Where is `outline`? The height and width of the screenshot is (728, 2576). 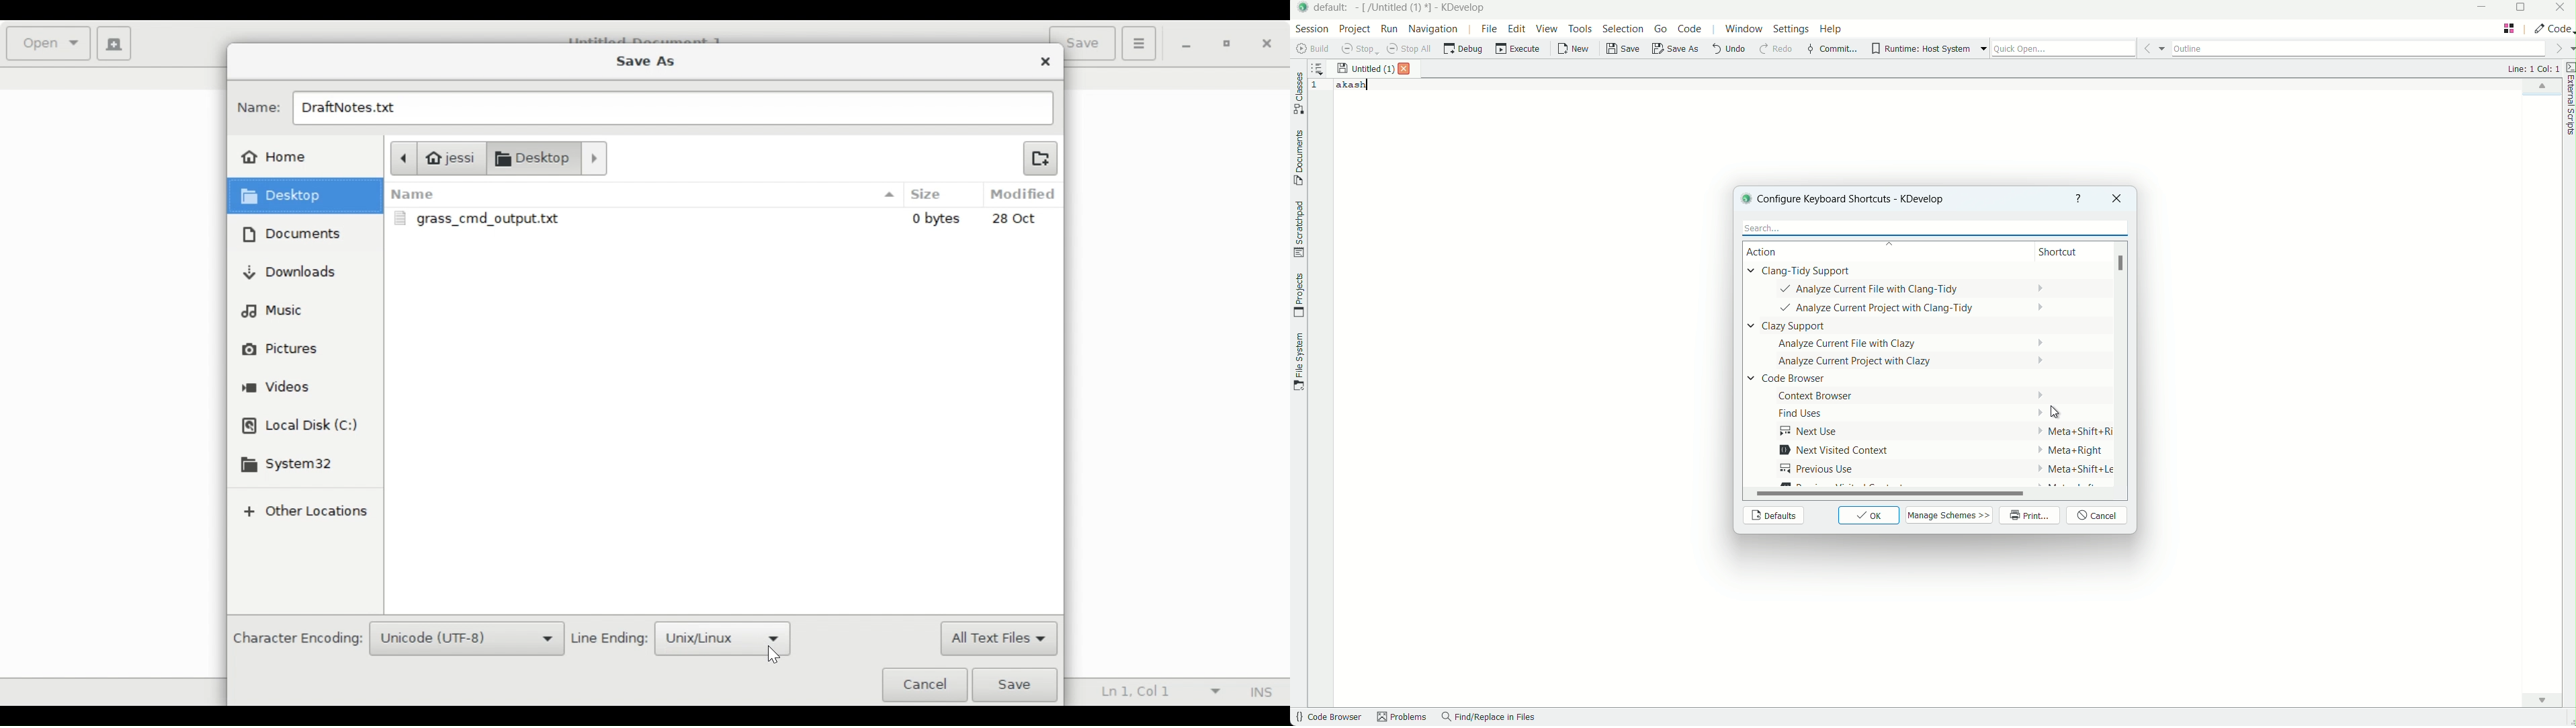 outline is located at coordinates (2358, 46).